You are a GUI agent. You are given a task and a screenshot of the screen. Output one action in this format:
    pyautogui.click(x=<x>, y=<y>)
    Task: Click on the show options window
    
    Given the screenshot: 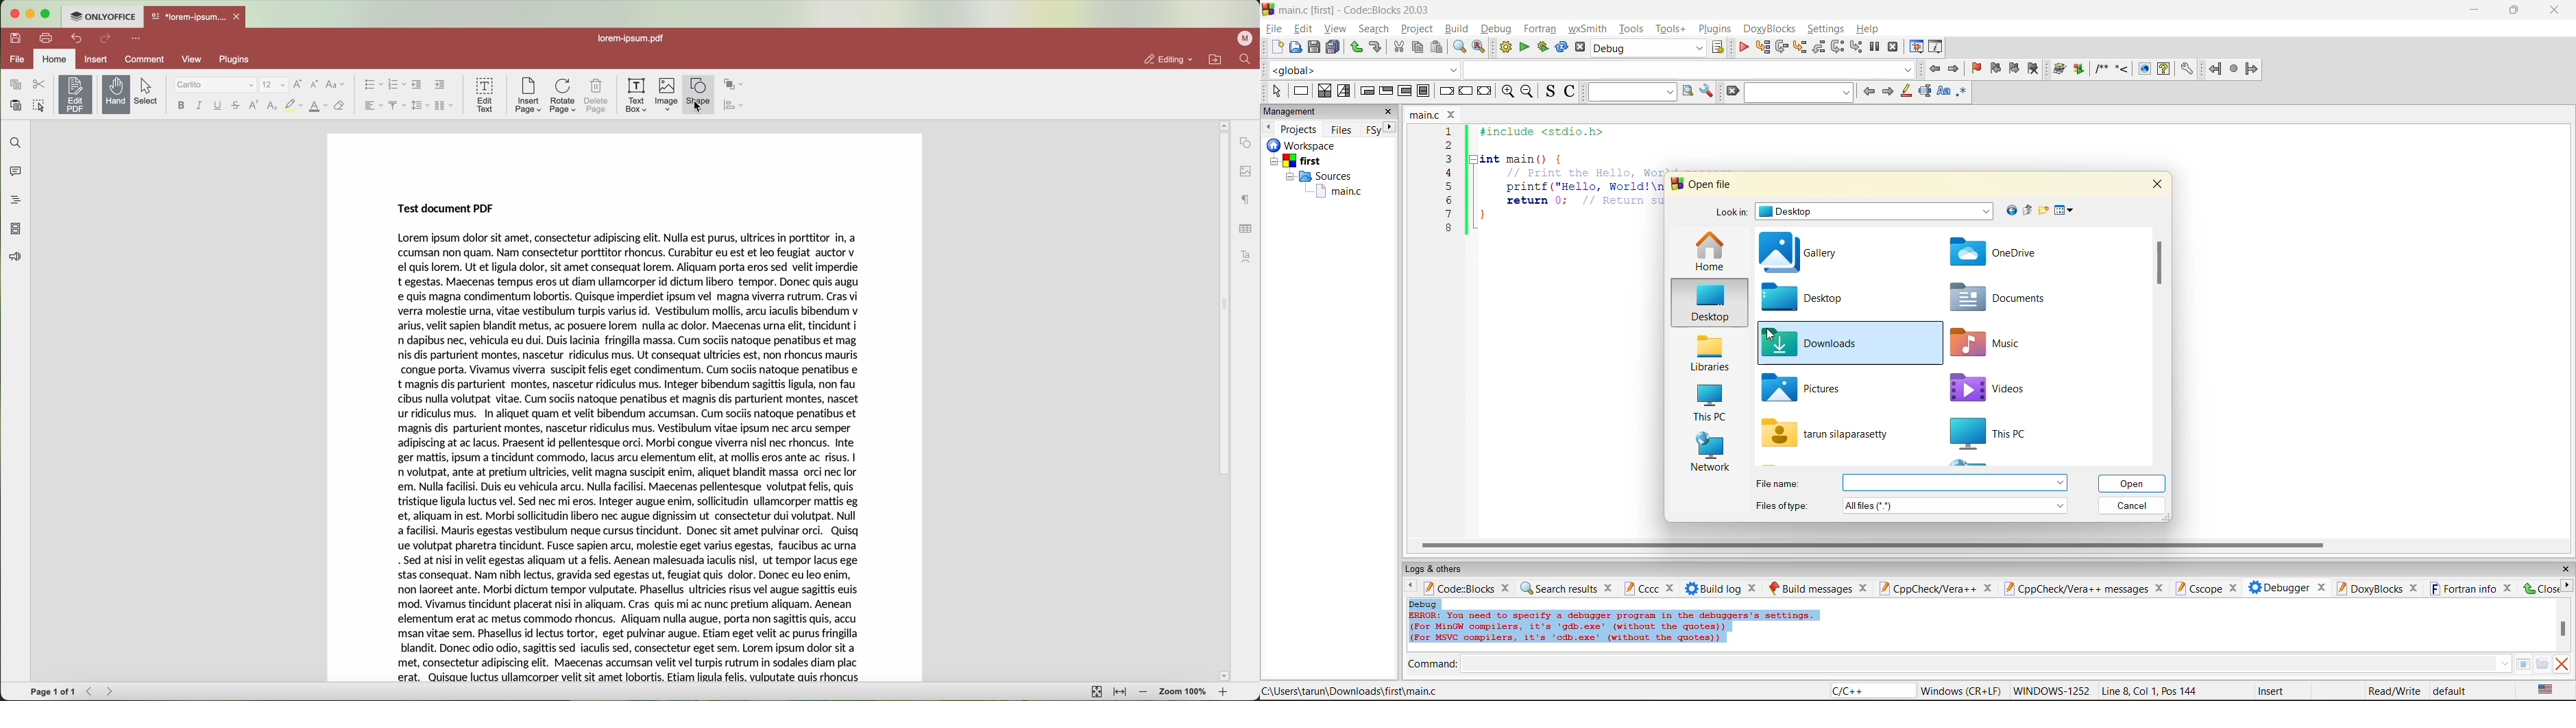 What is the action you would take?
    pyautogui.click(x=1707, y=91)
    